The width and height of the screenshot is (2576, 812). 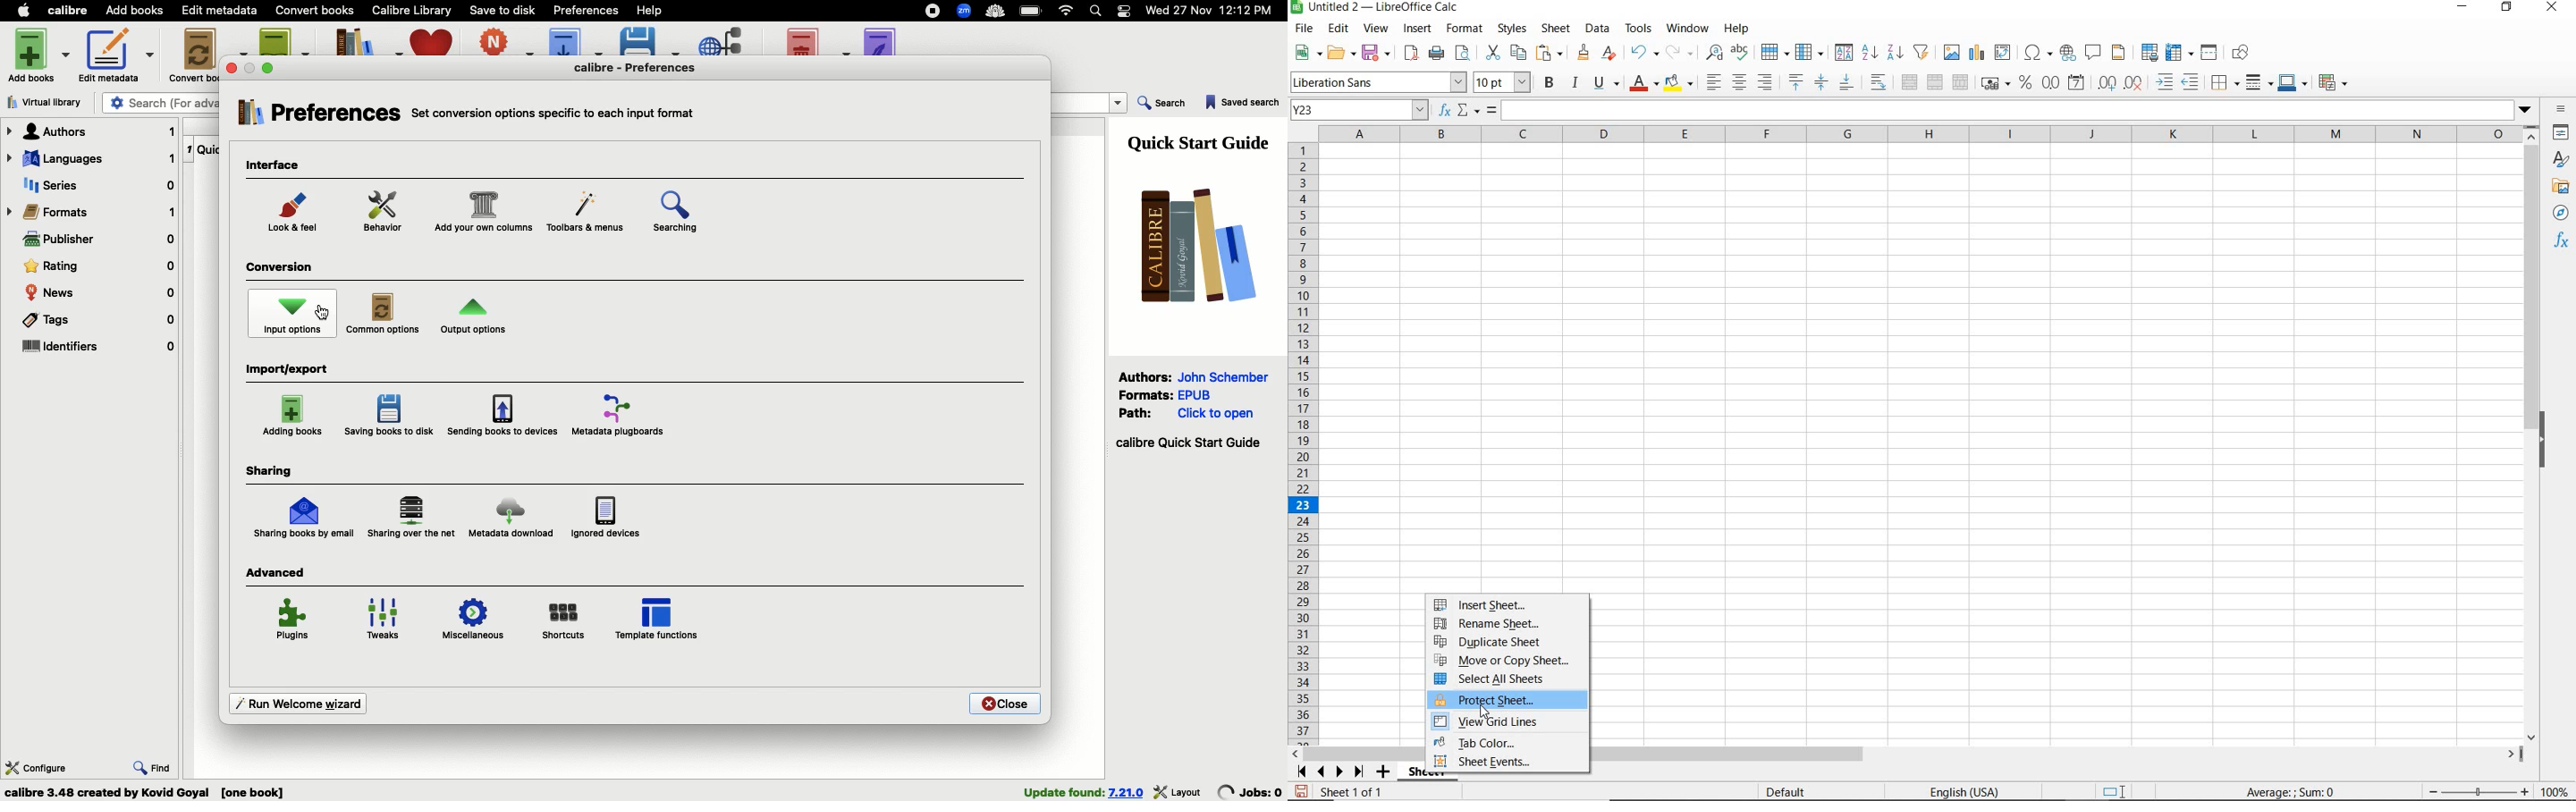 I want to click on Import export, so click(x=291, y=370).